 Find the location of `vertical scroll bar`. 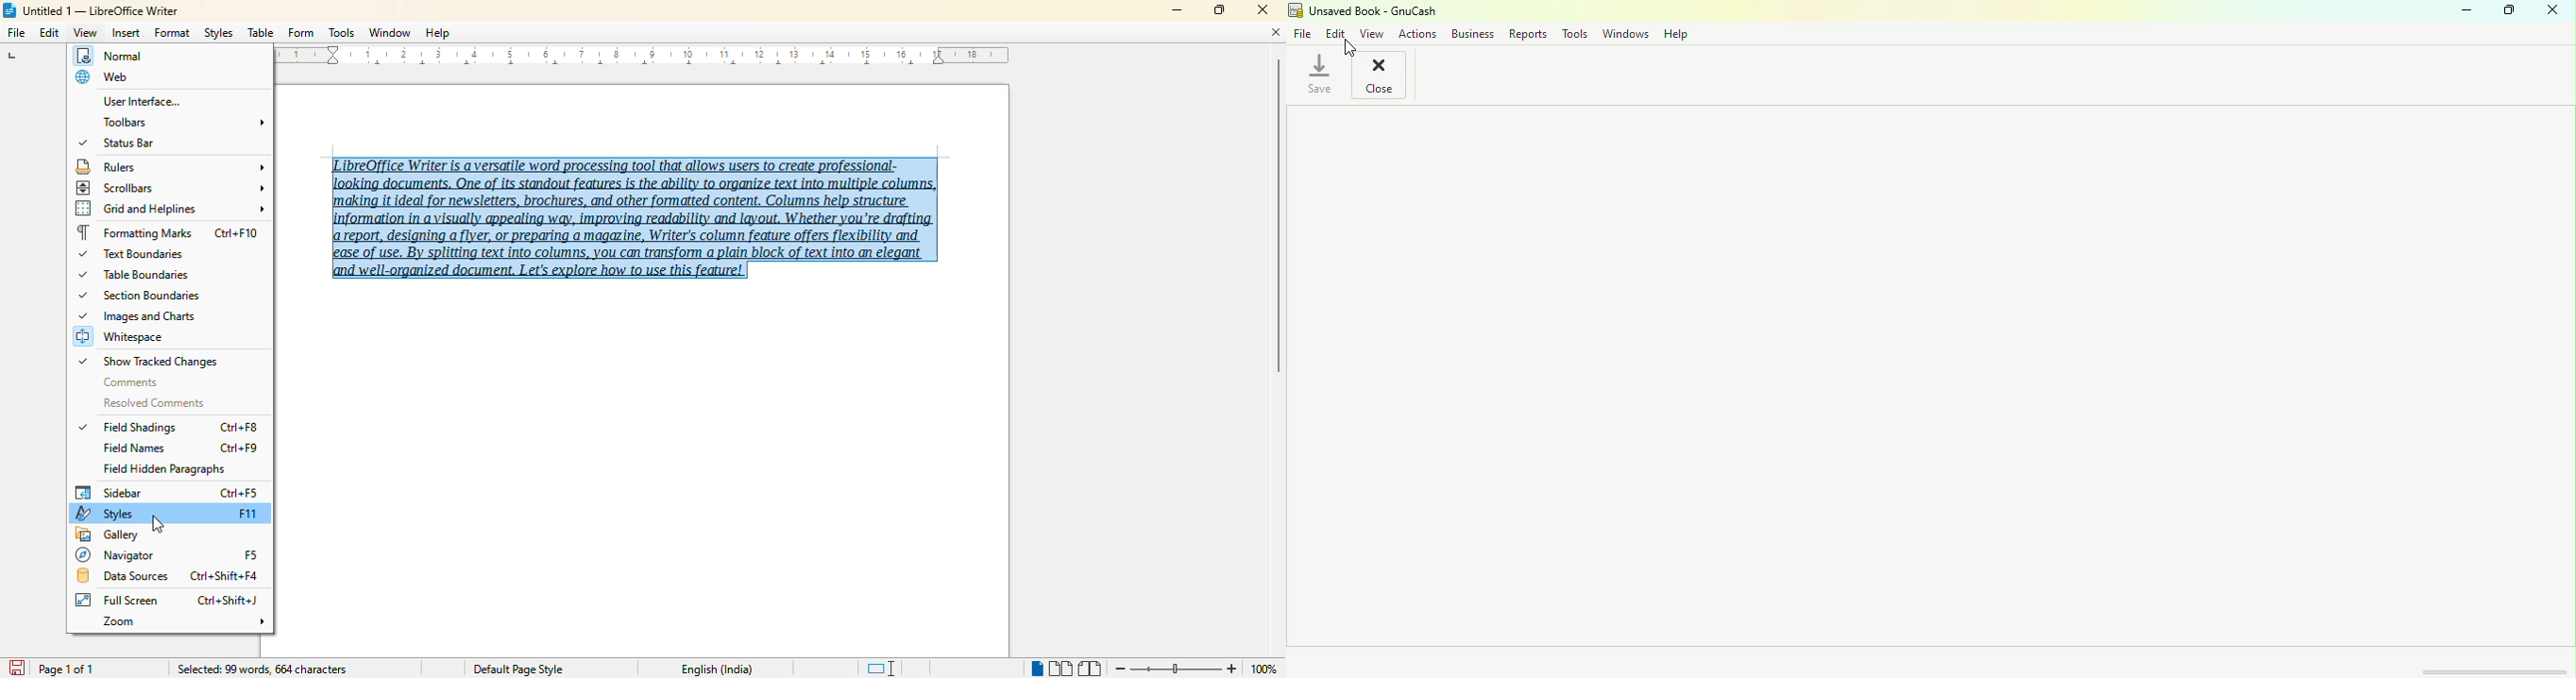

vertical scroll bar is located at coordinates (1278, 216).